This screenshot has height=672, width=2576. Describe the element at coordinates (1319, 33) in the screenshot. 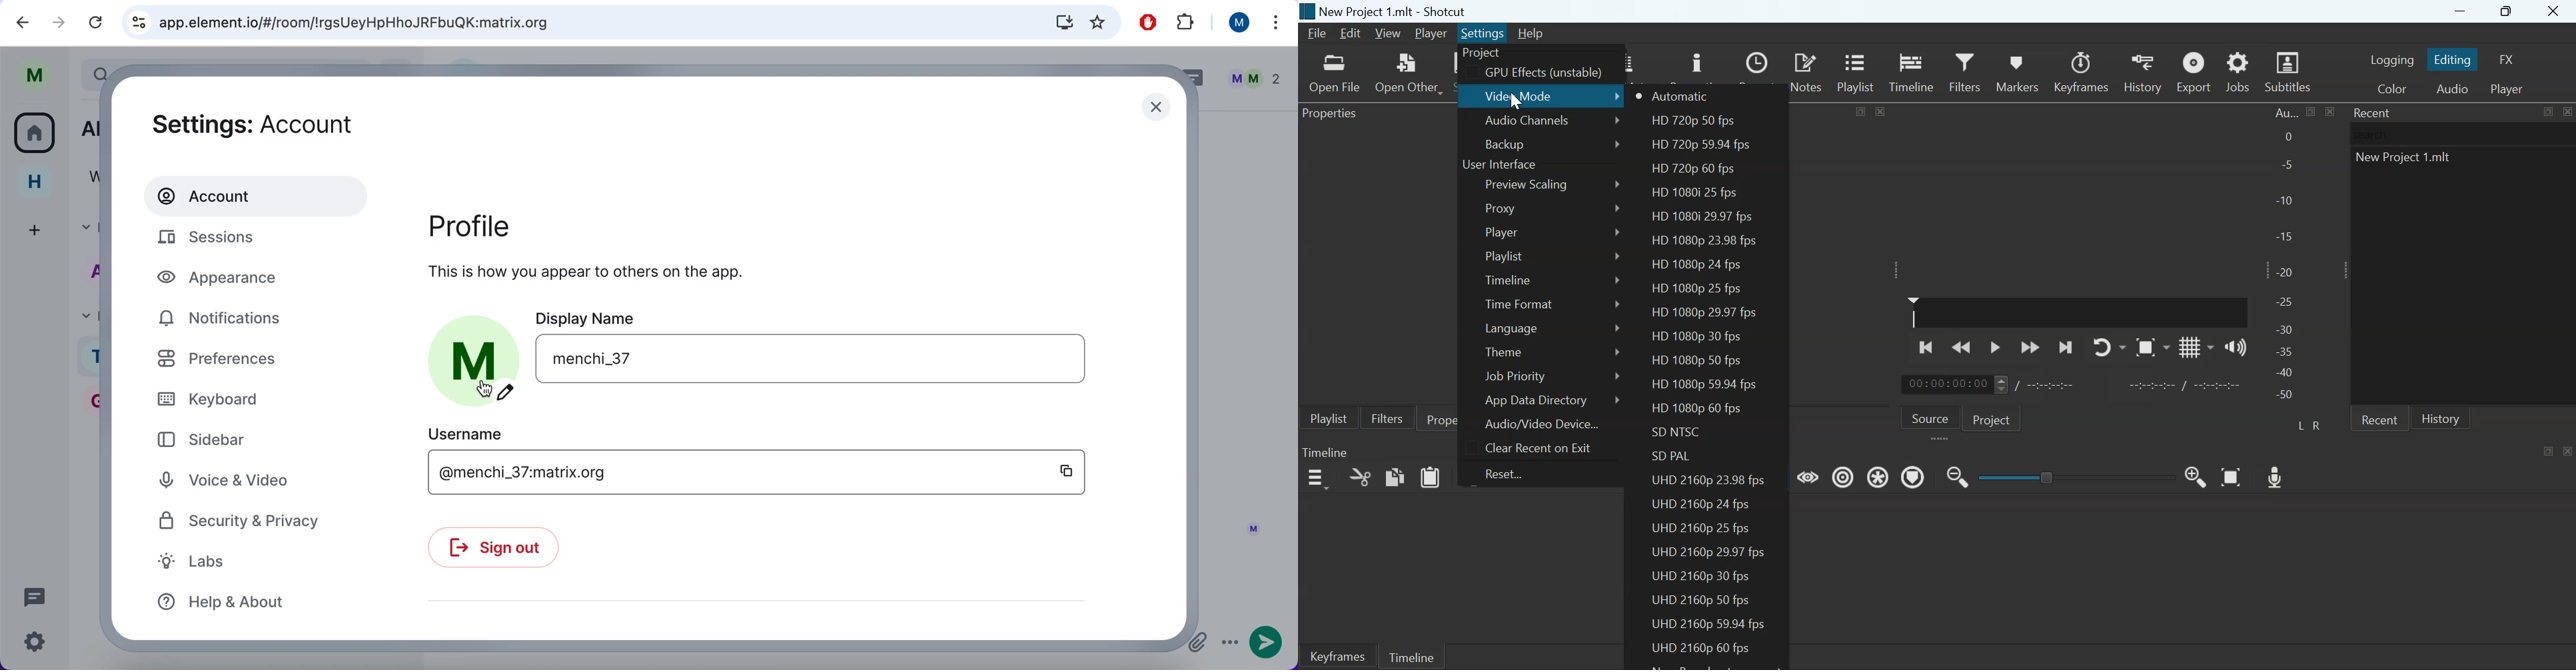

I see `File` at that location.